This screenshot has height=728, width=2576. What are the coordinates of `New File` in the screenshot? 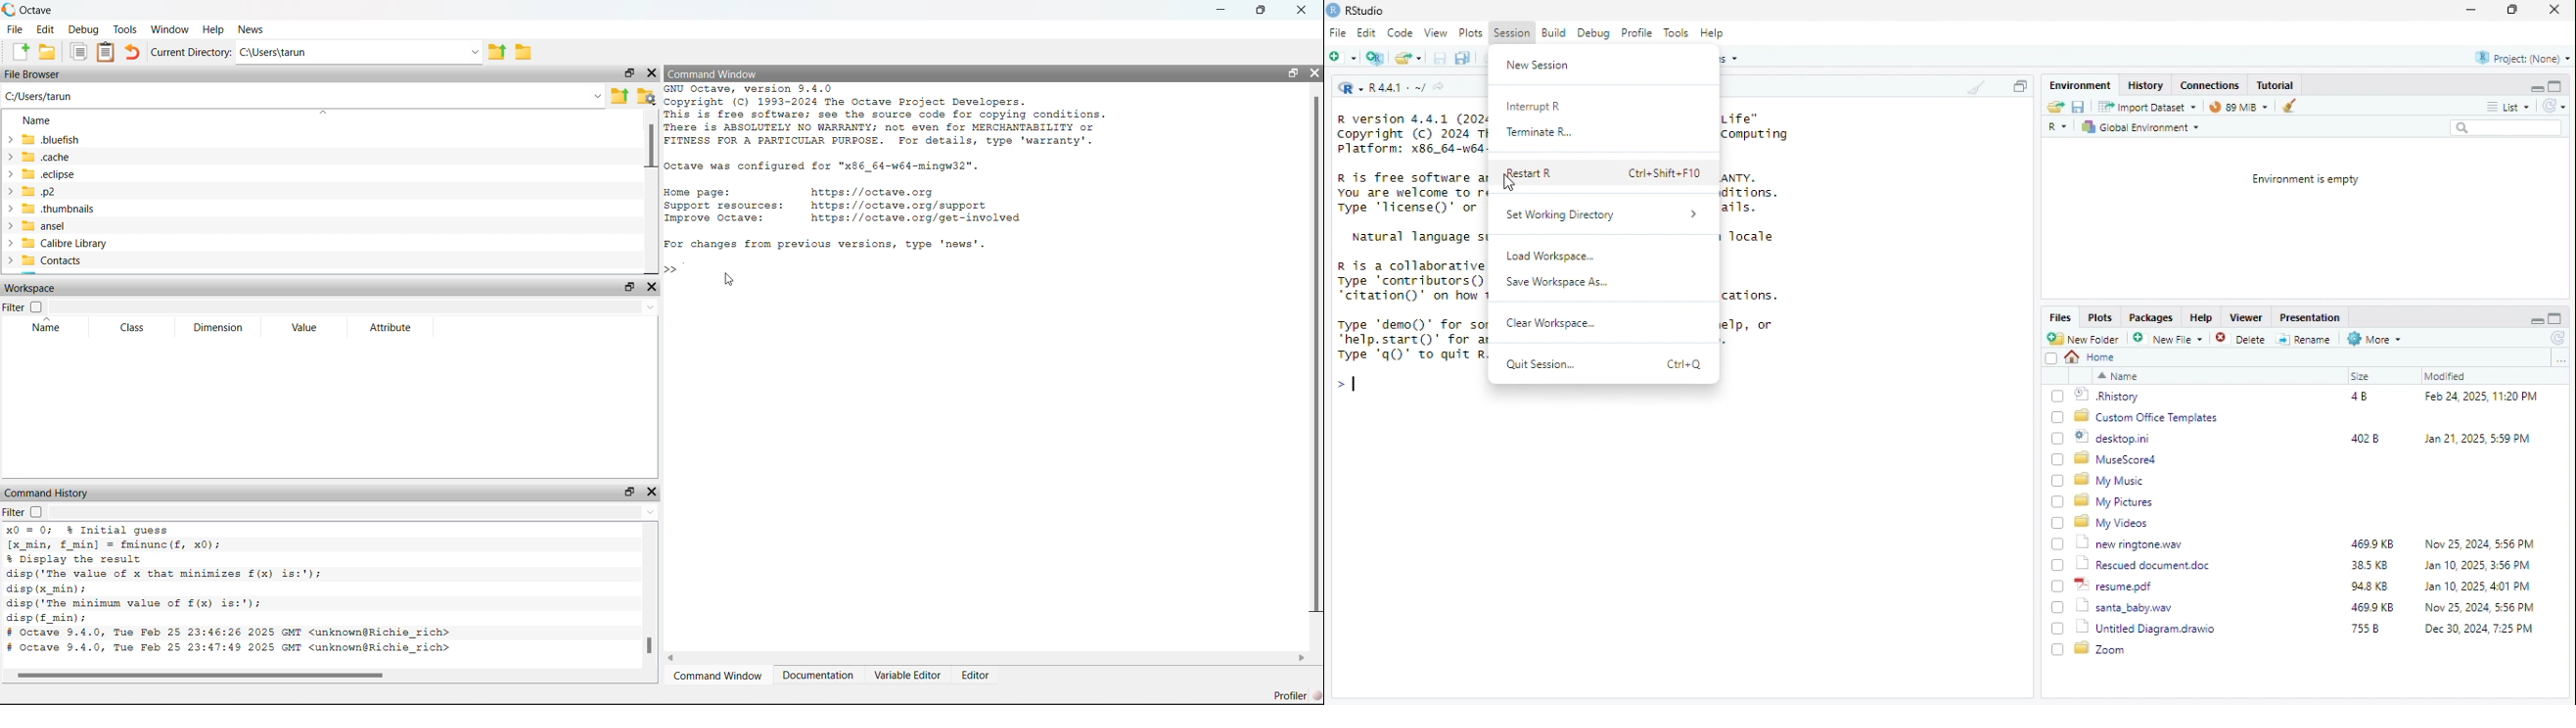 It's located at (2170, 339).